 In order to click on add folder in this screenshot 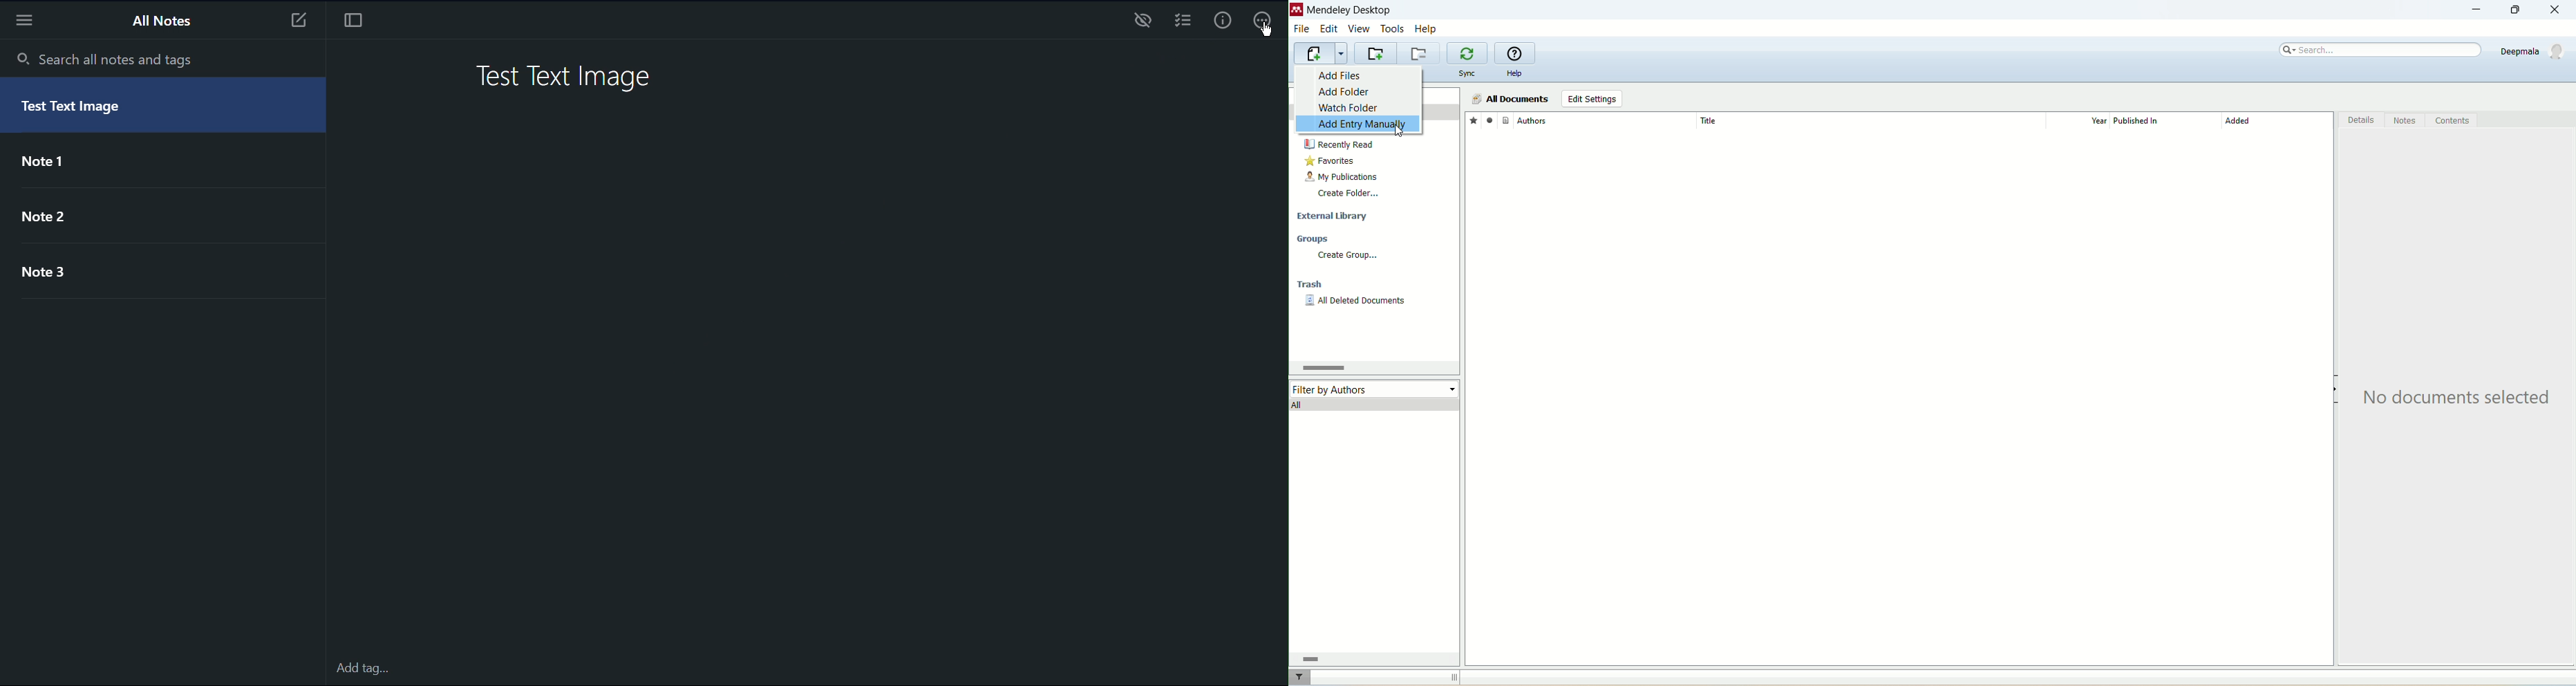, I will do `click(1347, 93)`.